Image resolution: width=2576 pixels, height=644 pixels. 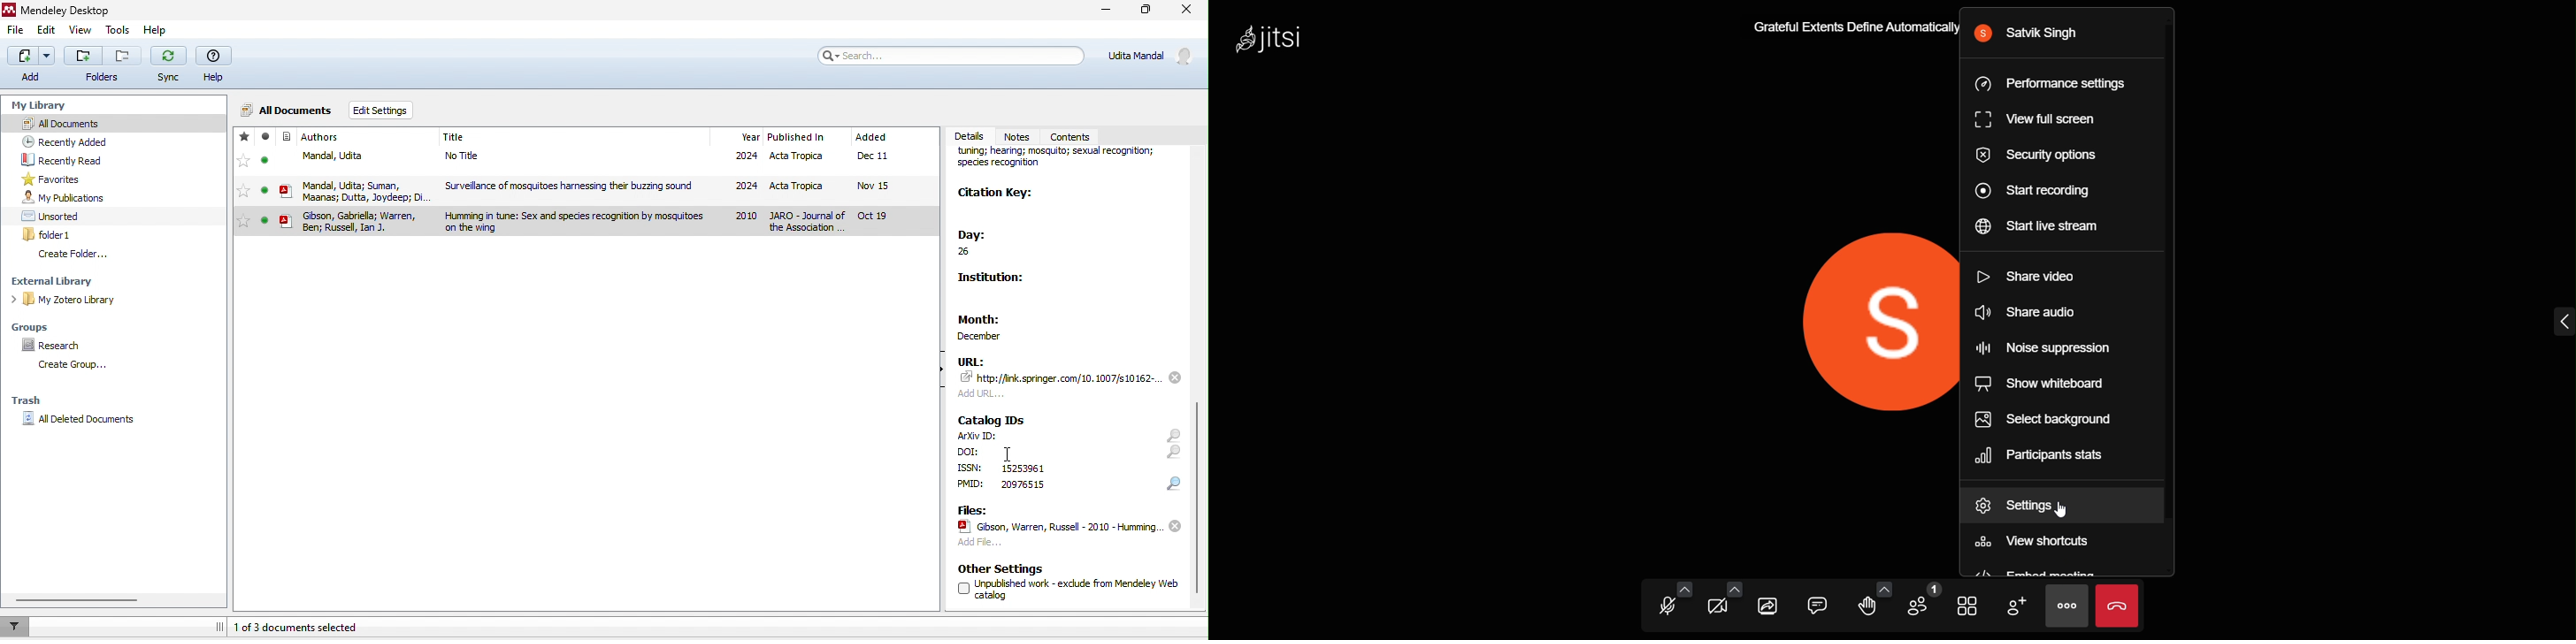 I want to click on selected journal, so click(x=585, y=222).